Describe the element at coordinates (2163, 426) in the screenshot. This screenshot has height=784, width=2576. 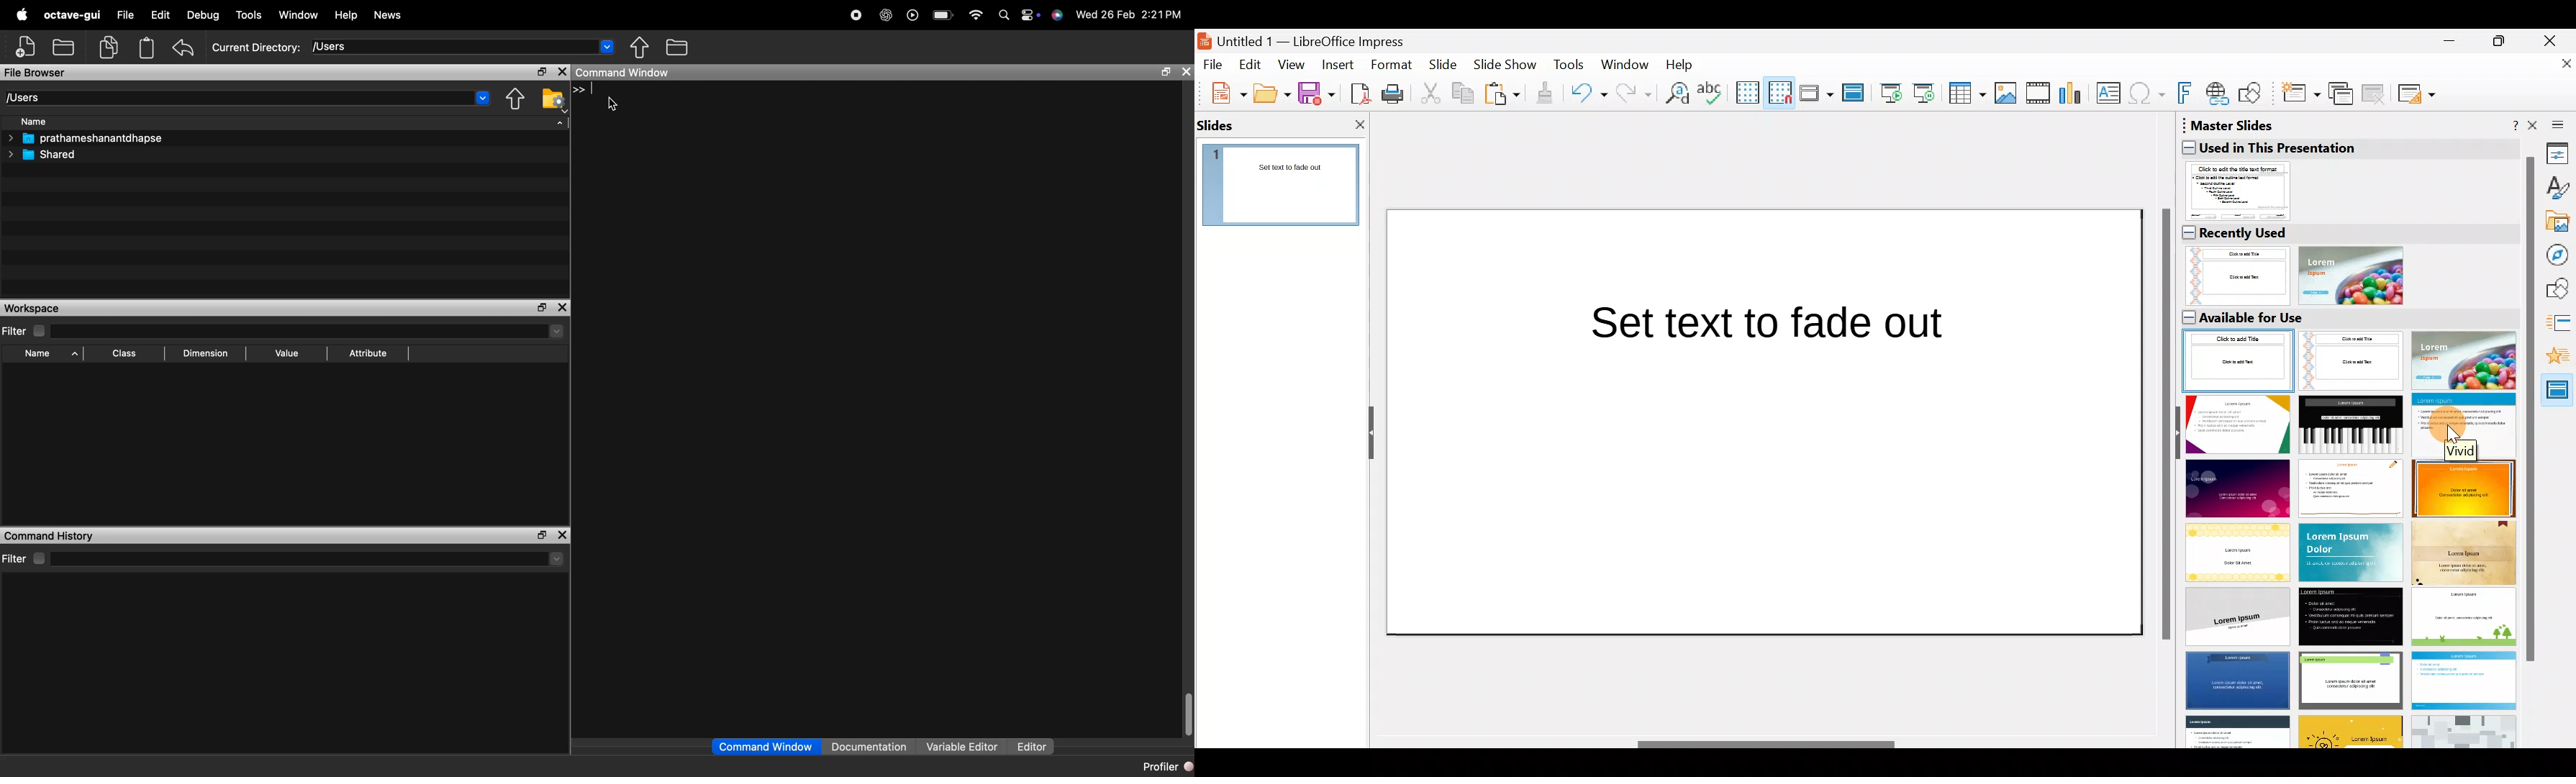
I see `Scroll bar` at that location.